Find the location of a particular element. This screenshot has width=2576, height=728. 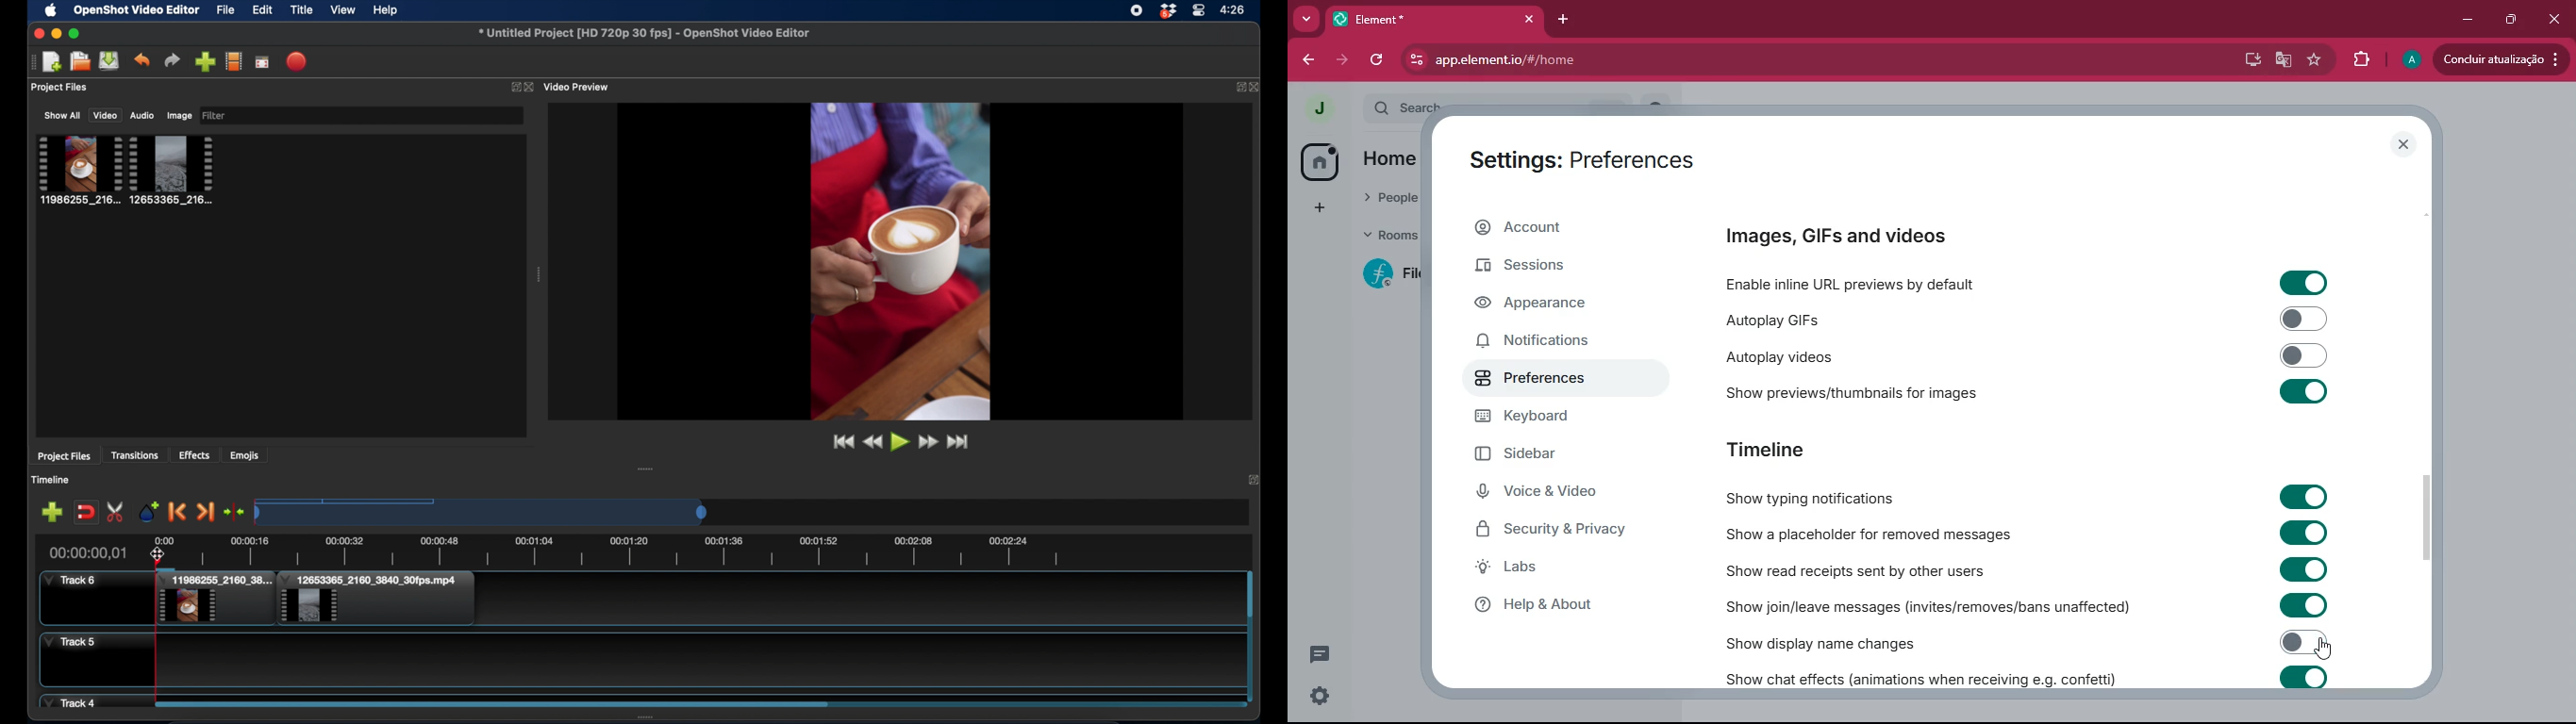

show all is located at coordinates (62, 115).